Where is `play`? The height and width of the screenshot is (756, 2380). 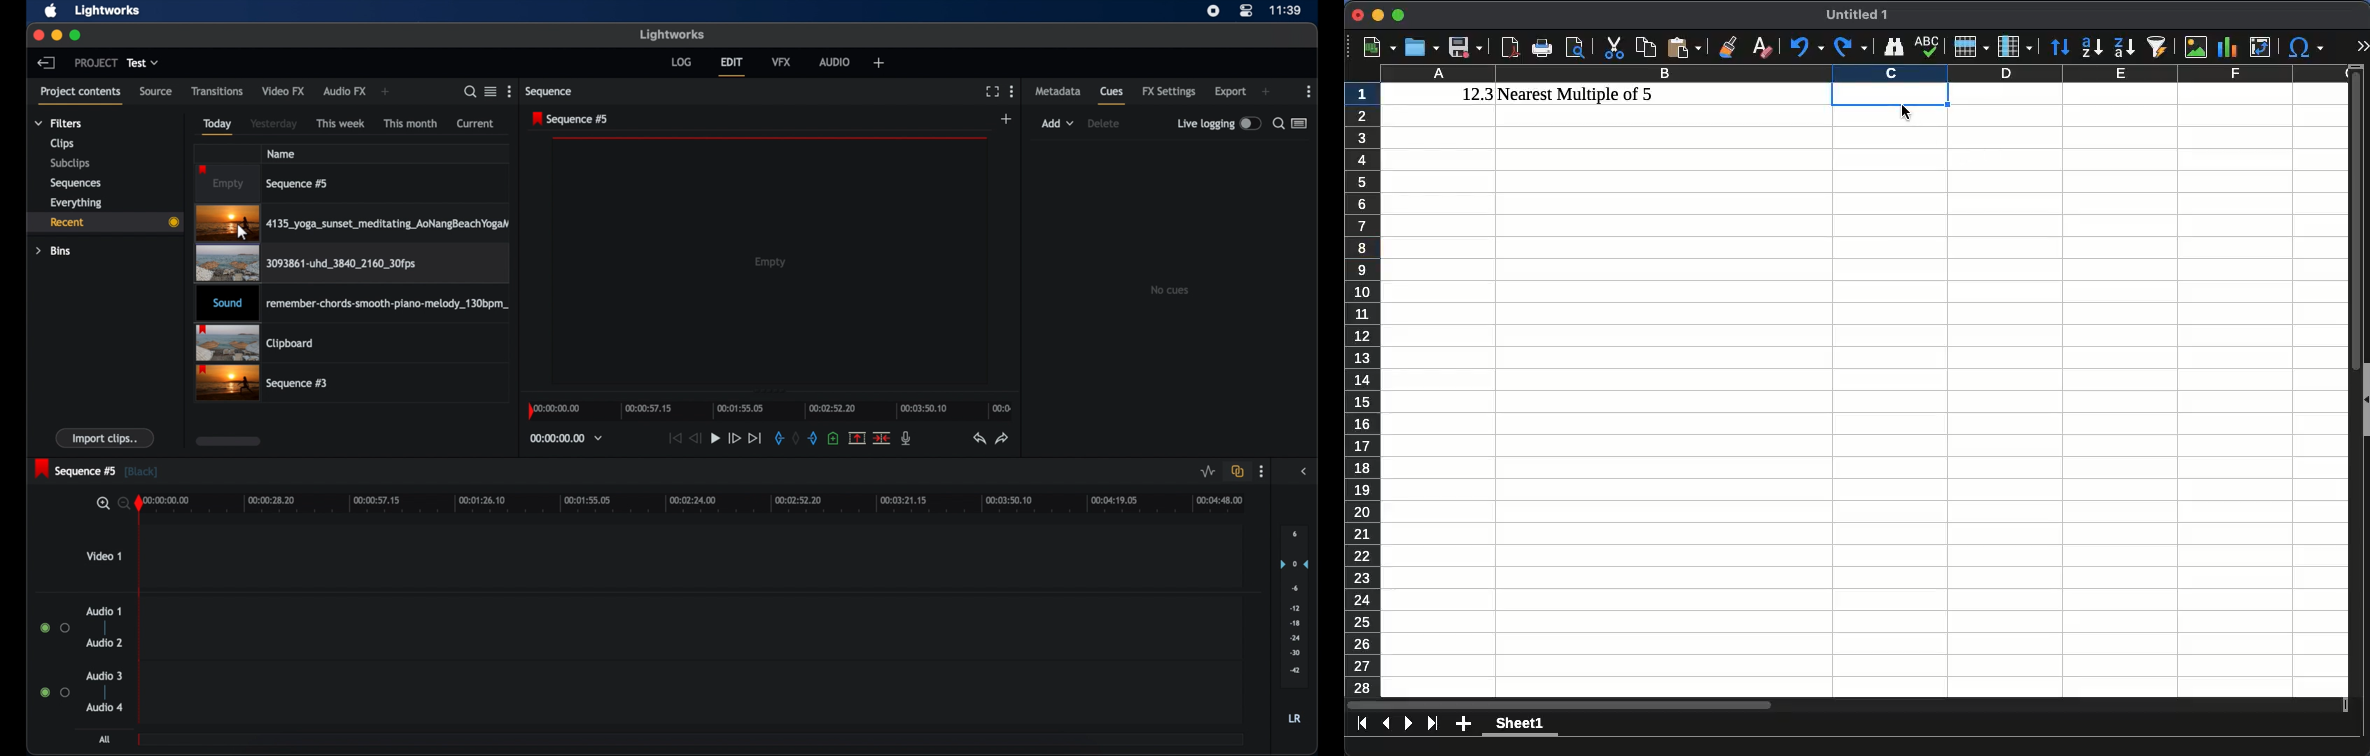
play is located at coordinates (715, 438).